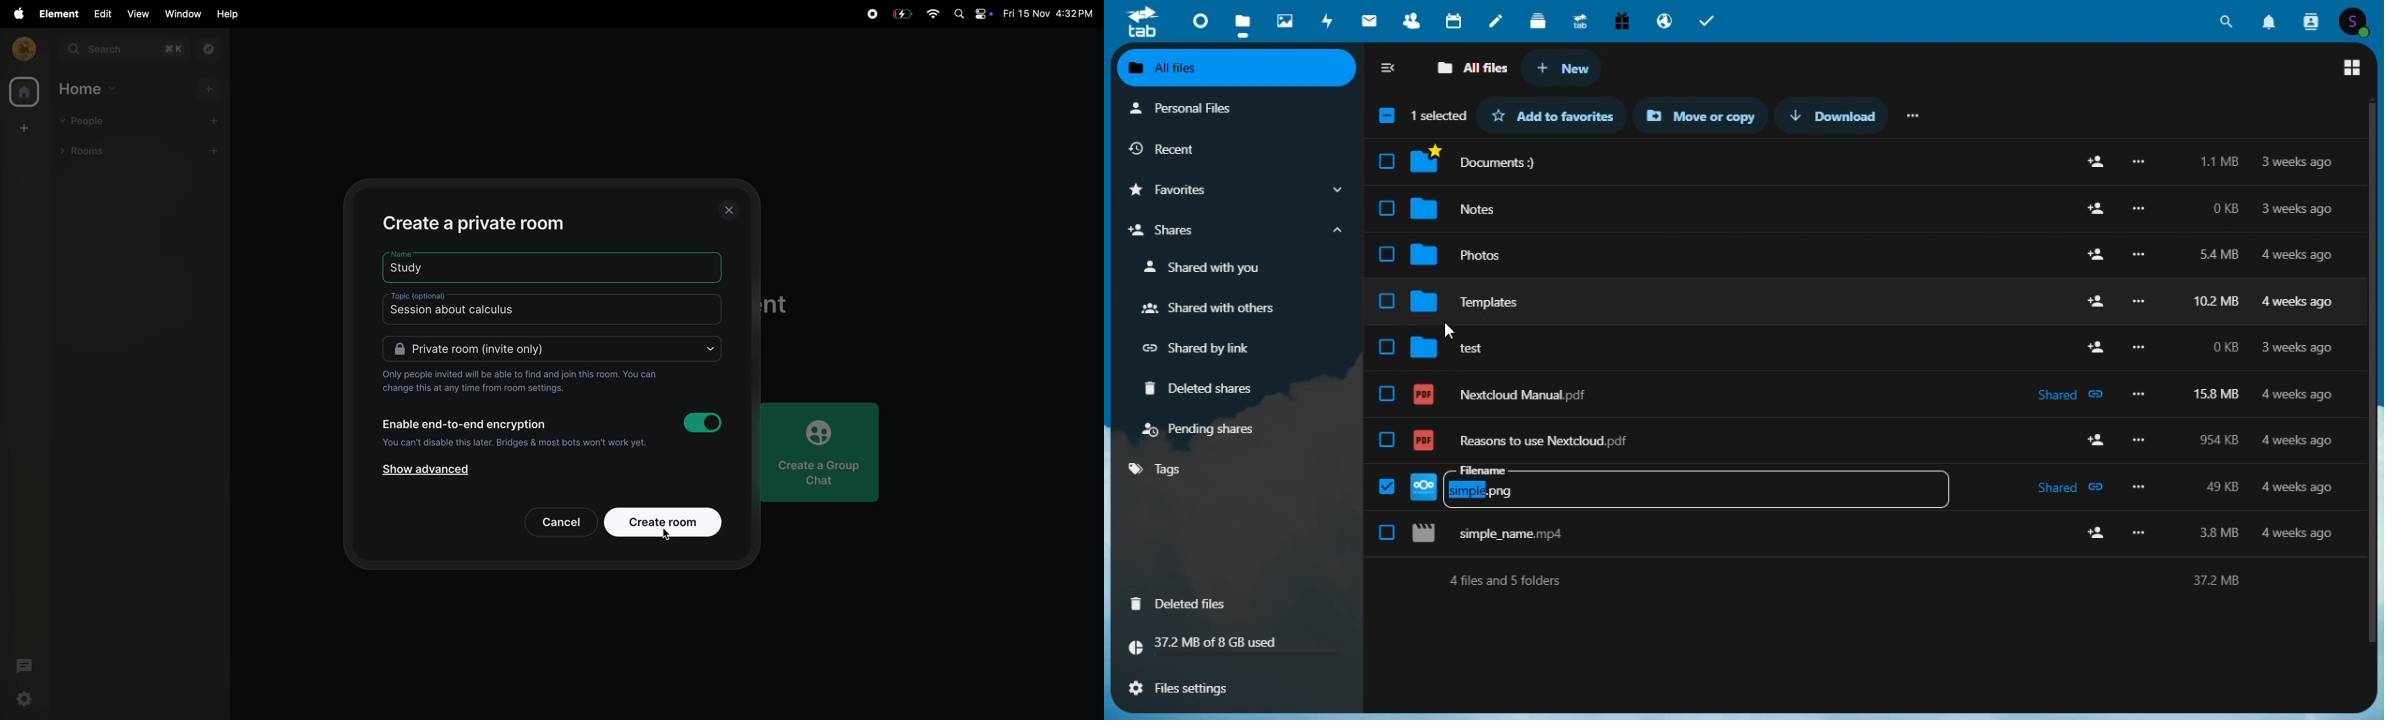  I want to click on all files, so click(1471, 69).